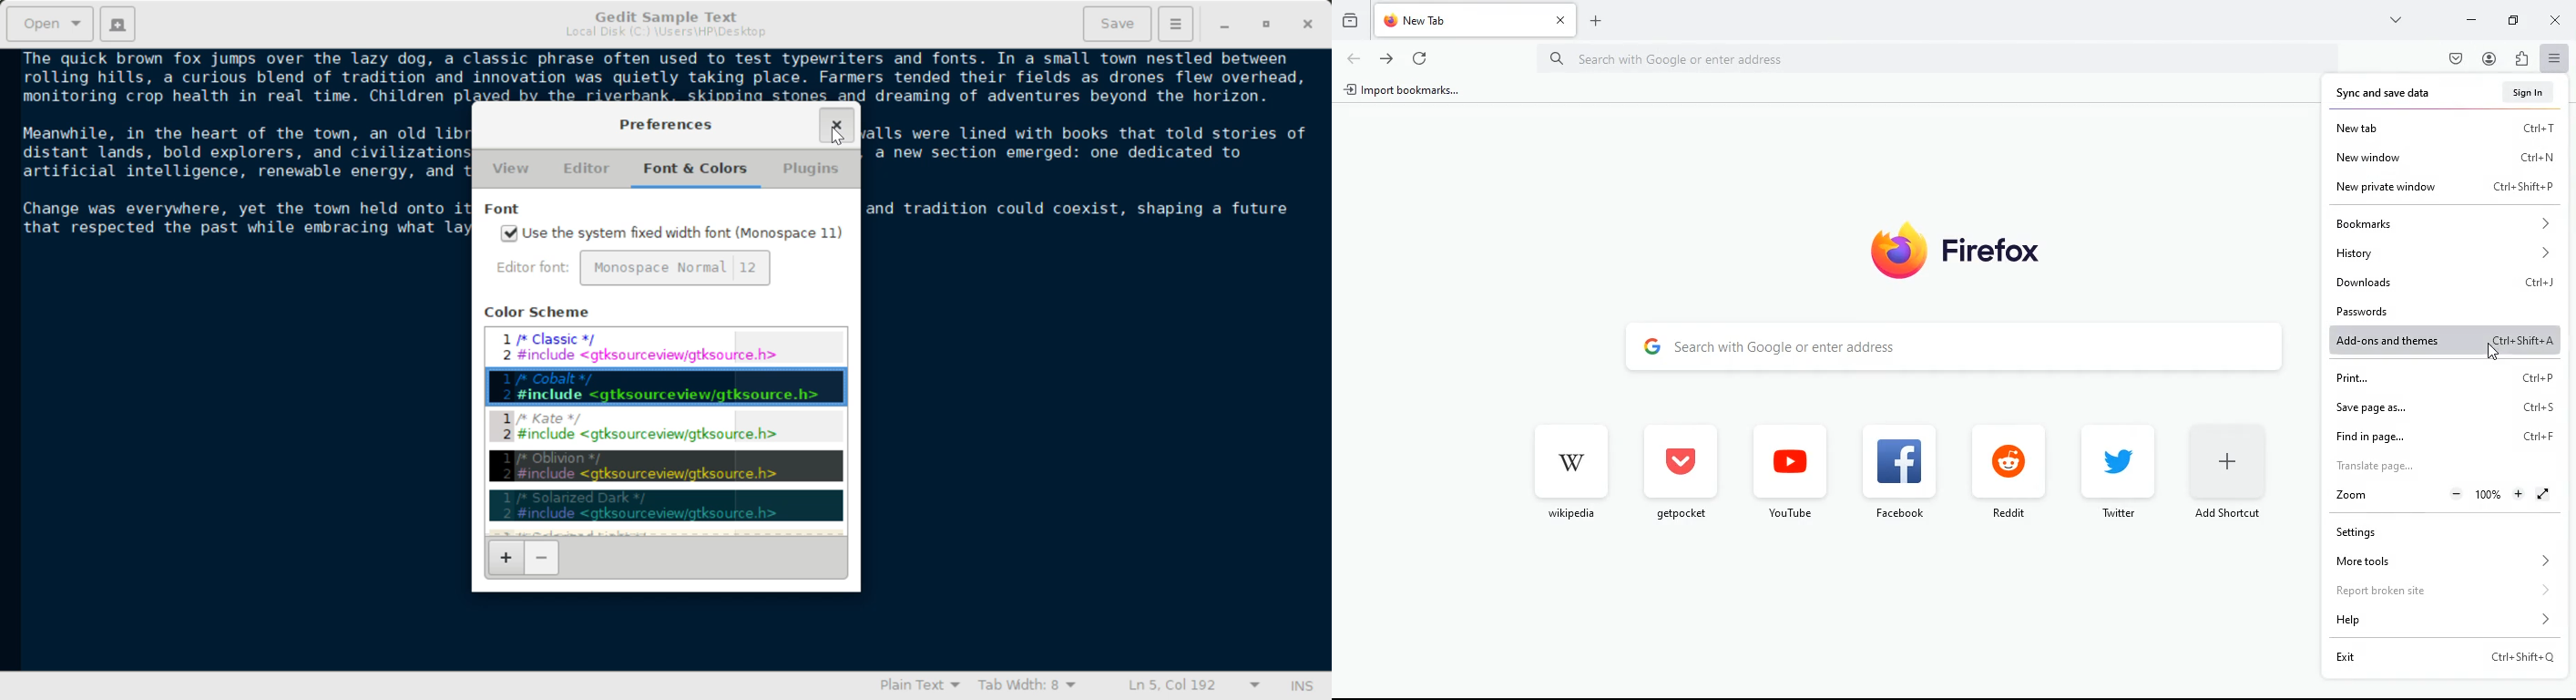  I want to click on Kate Scheme, so click(666, 429).